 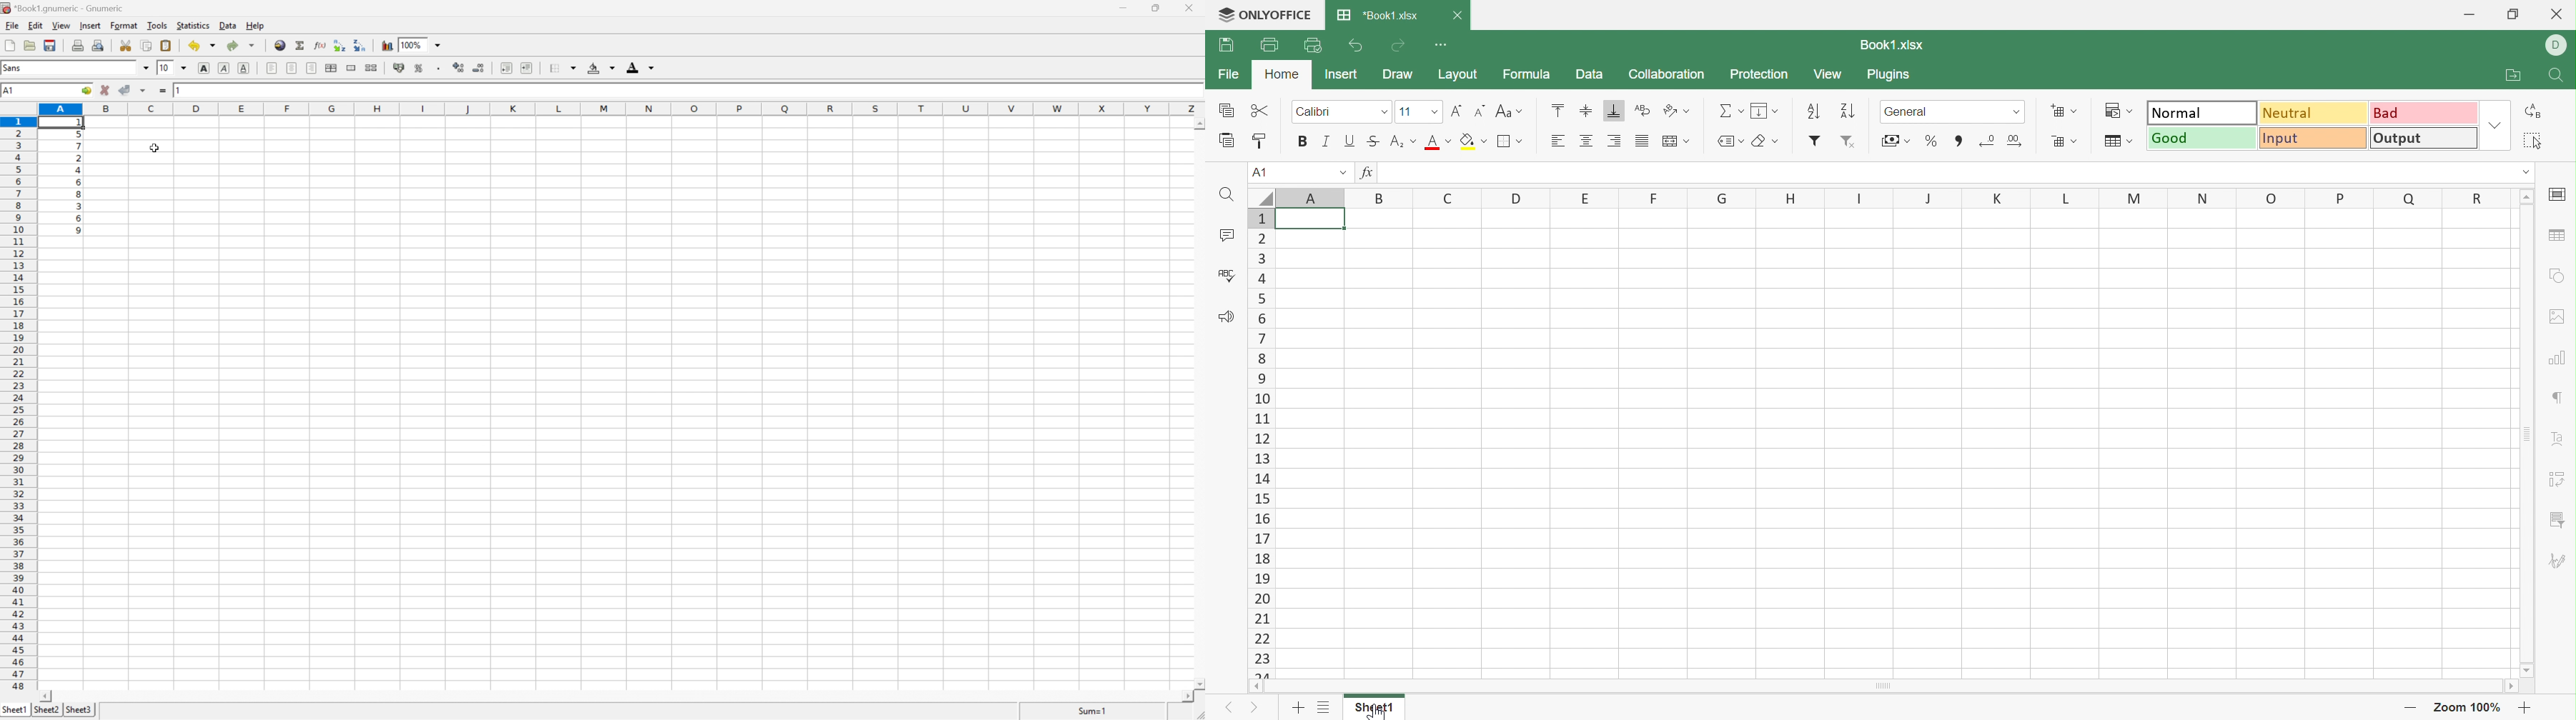 What do you see at coordinates (166, 45) in the screenshot?
I see `paste` at bounding box center [166, 45].